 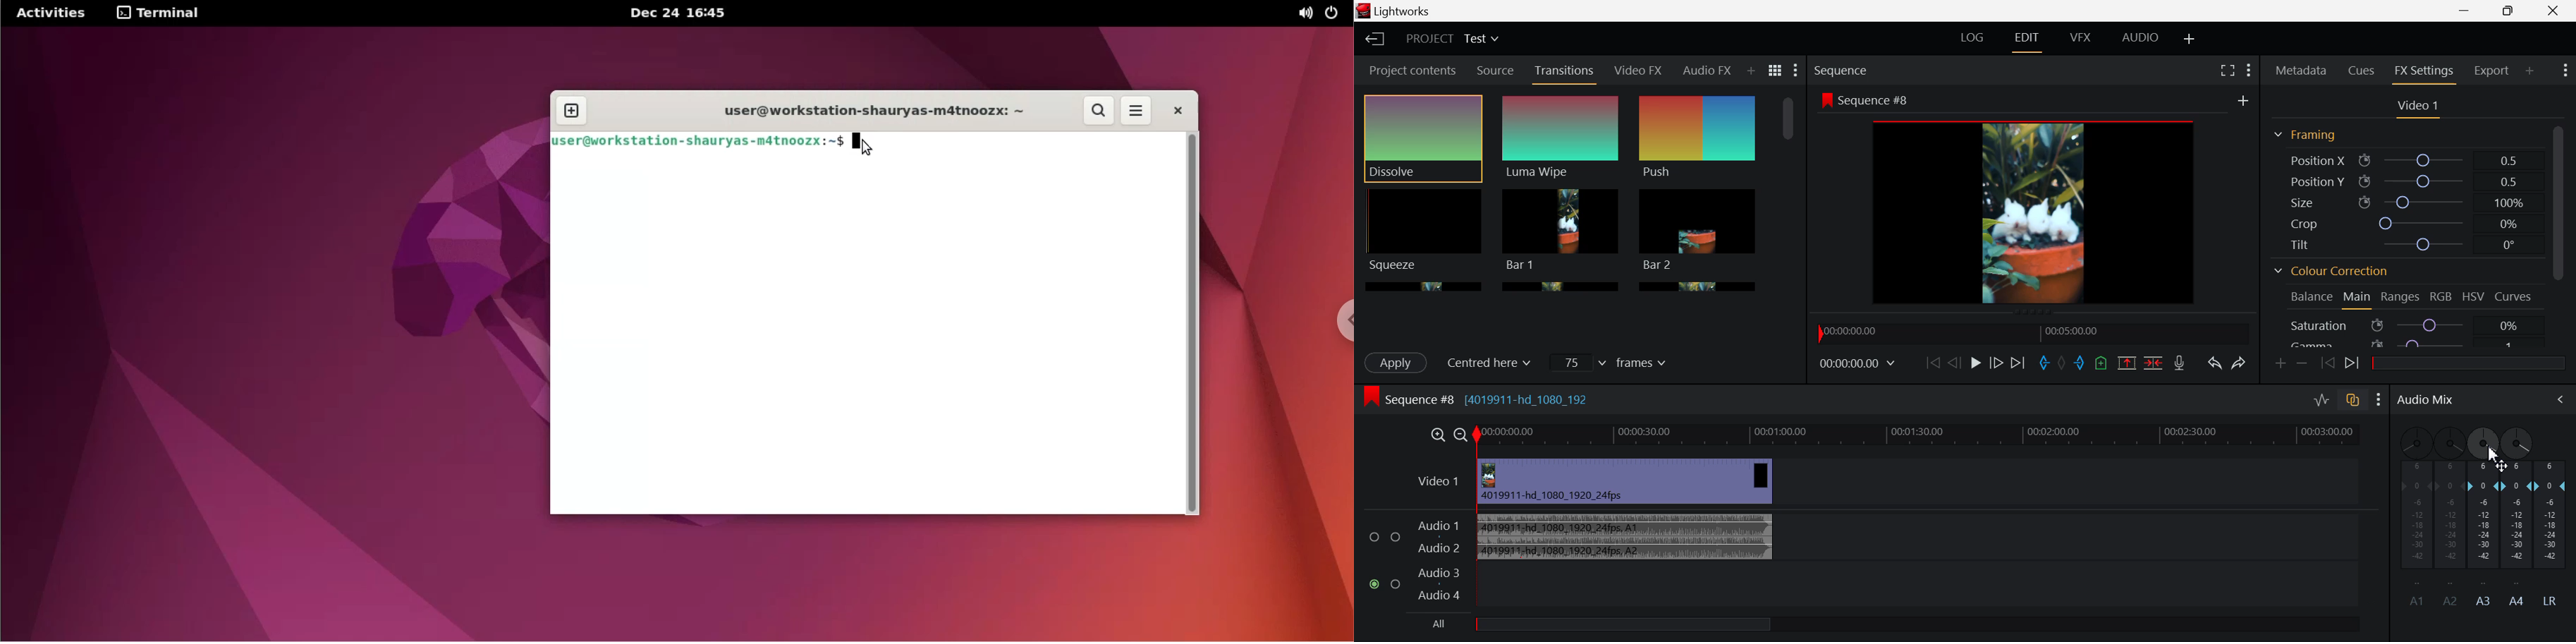 What do you see at coordinates (2483, 445) in the screenshot?
I see `Cursor MOUSE_DOWN on Adjust A3 Pan` at bounding box center [2483, 445].